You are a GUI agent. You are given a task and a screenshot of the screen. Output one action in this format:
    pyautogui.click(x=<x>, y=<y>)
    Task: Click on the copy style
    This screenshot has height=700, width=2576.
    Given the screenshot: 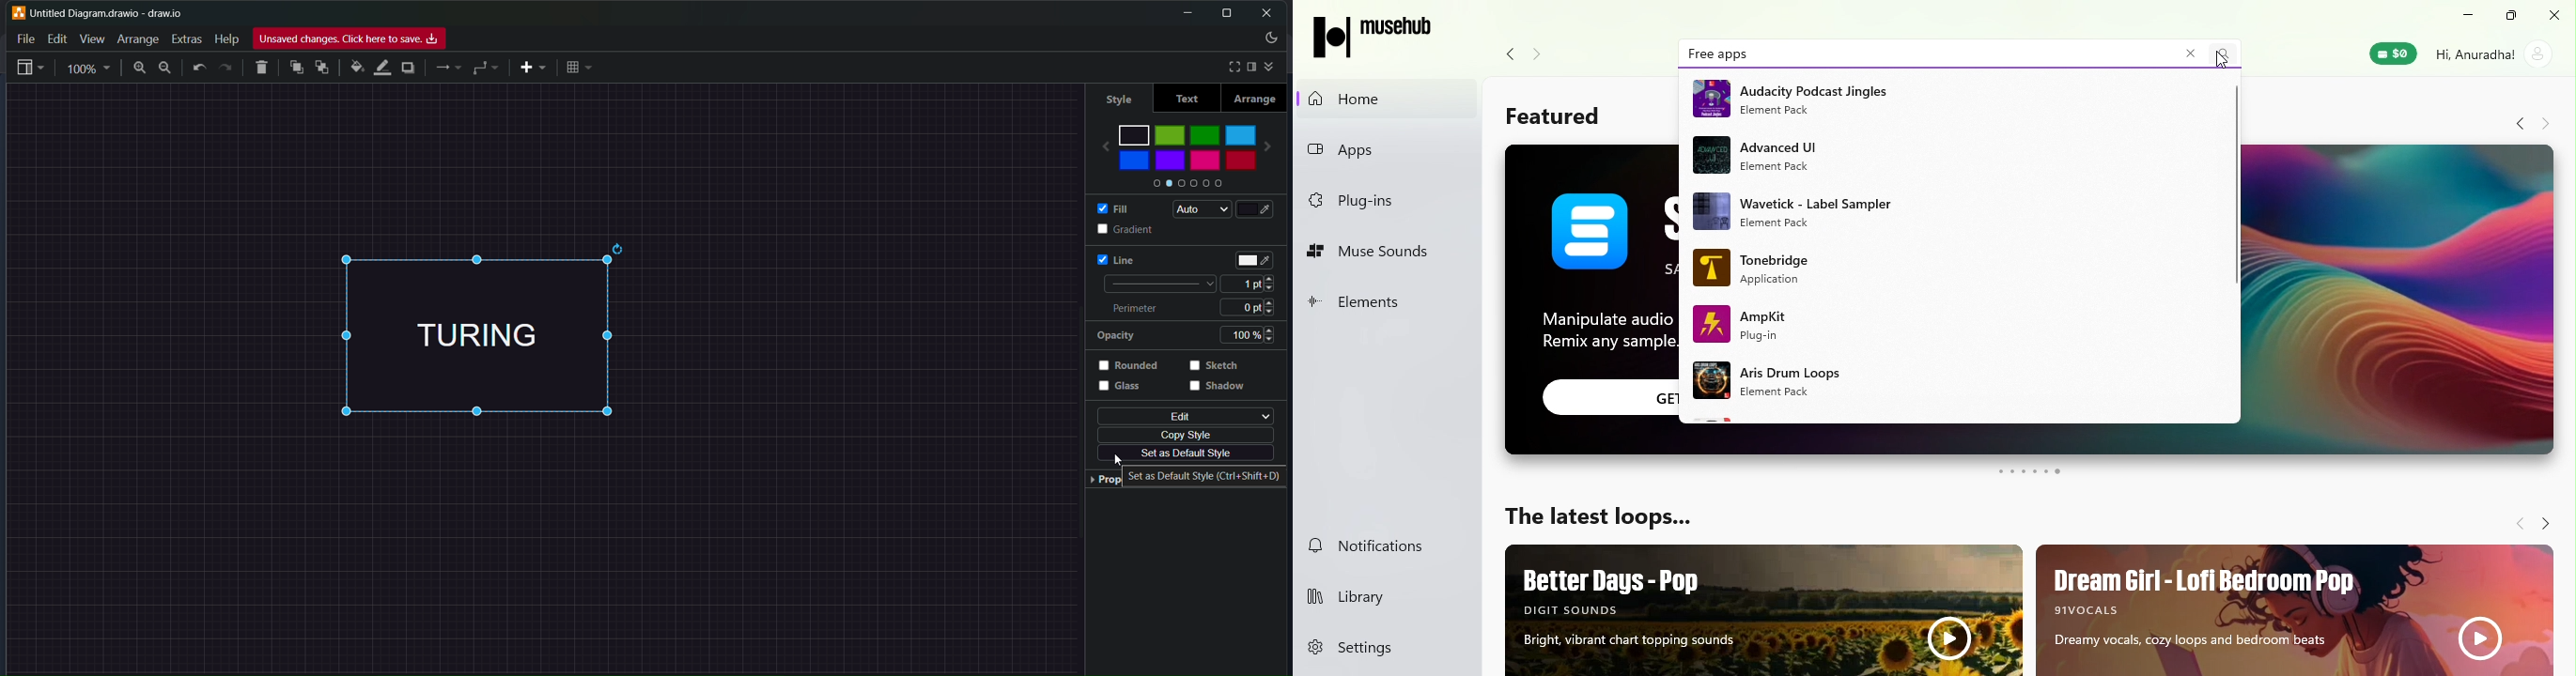 What is the action you would take?
    pyautogui.click(x=1189, y=434)
    